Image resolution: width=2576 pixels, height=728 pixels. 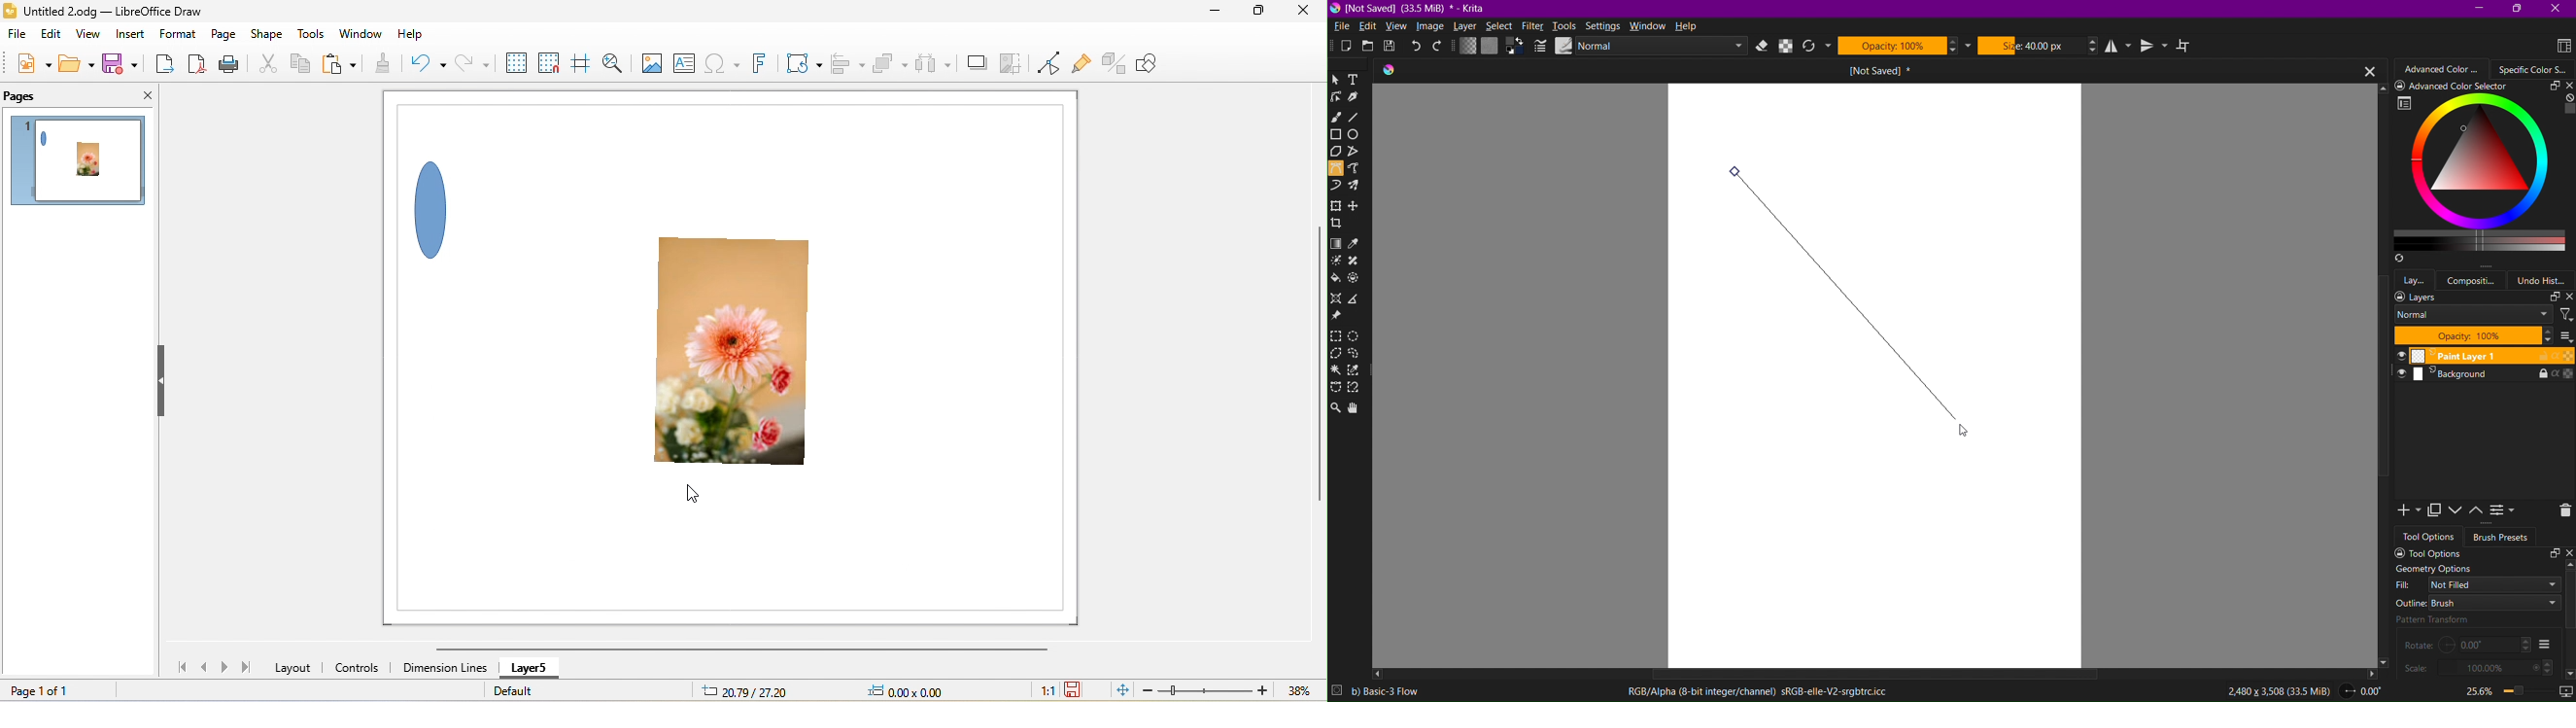 I want to click on Close, so click(x=2559, y=8).